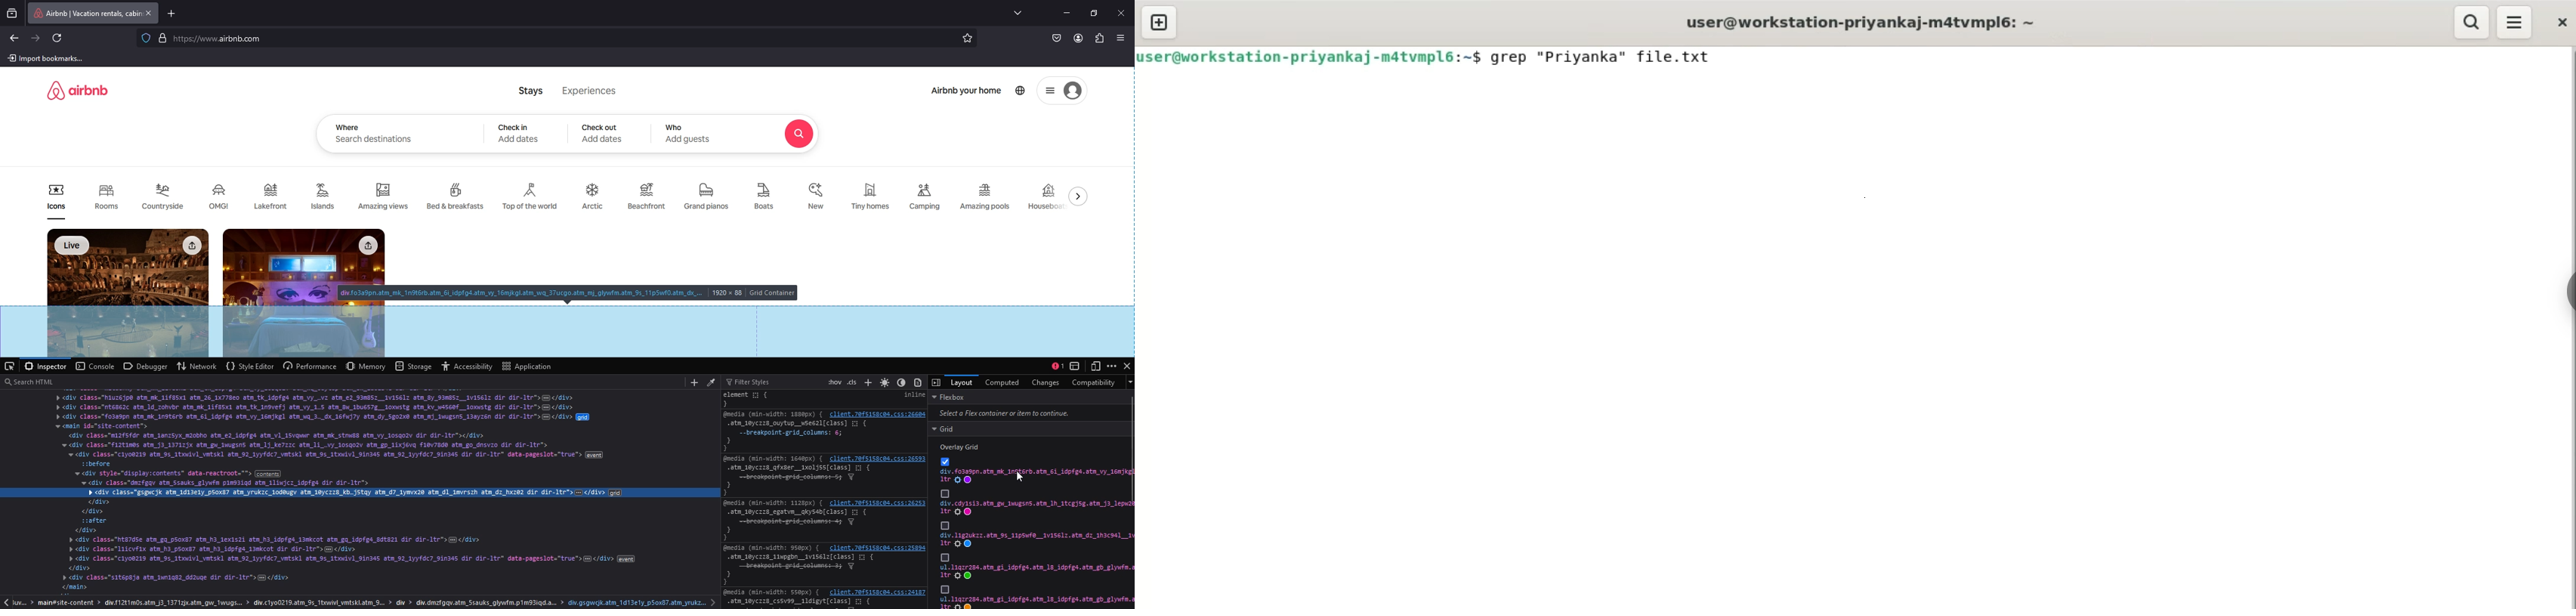 This screenshot has height=616, width=2576. I want to click on style editor, so click(249, 365).